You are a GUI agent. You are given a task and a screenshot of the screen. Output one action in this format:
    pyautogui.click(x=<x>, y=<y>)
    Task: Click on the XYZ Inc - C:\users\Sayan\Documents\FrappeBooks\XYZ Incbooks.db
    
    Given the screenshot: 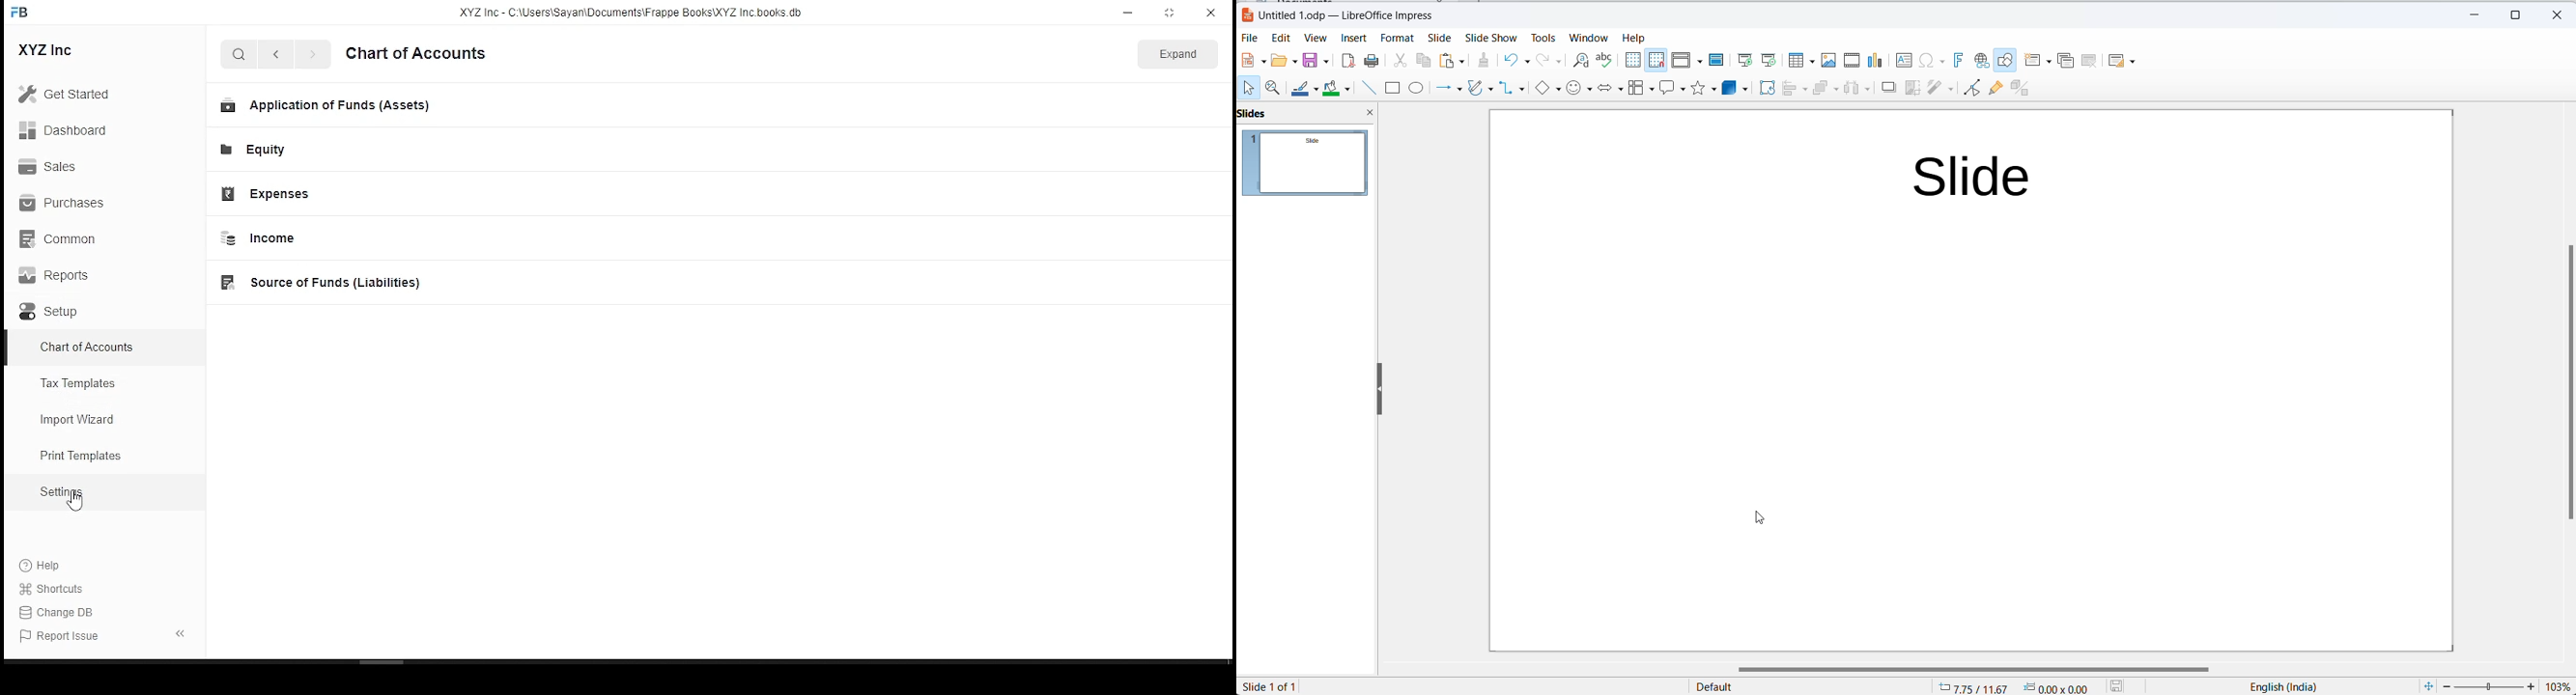 What is the action you would take?
    pyautogui.click(x=634, y=13)
    